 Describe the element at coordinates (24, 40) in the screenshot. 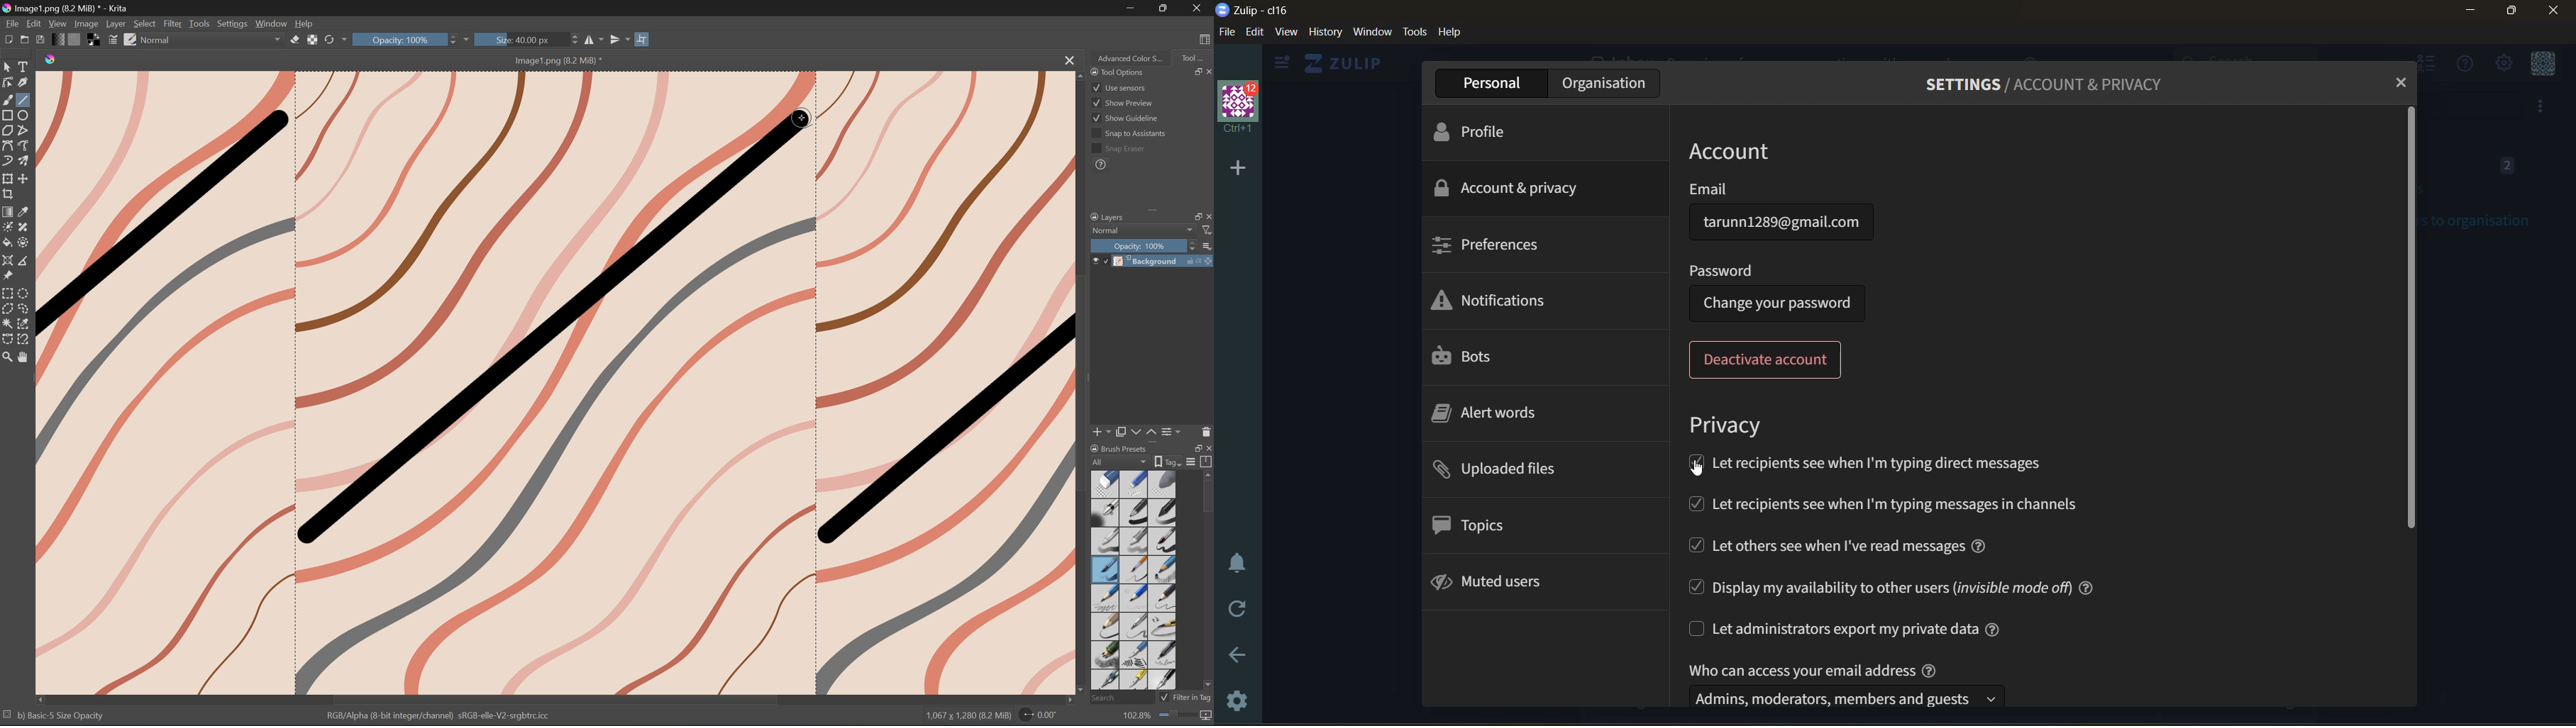

I see `Open existing document` at that location.